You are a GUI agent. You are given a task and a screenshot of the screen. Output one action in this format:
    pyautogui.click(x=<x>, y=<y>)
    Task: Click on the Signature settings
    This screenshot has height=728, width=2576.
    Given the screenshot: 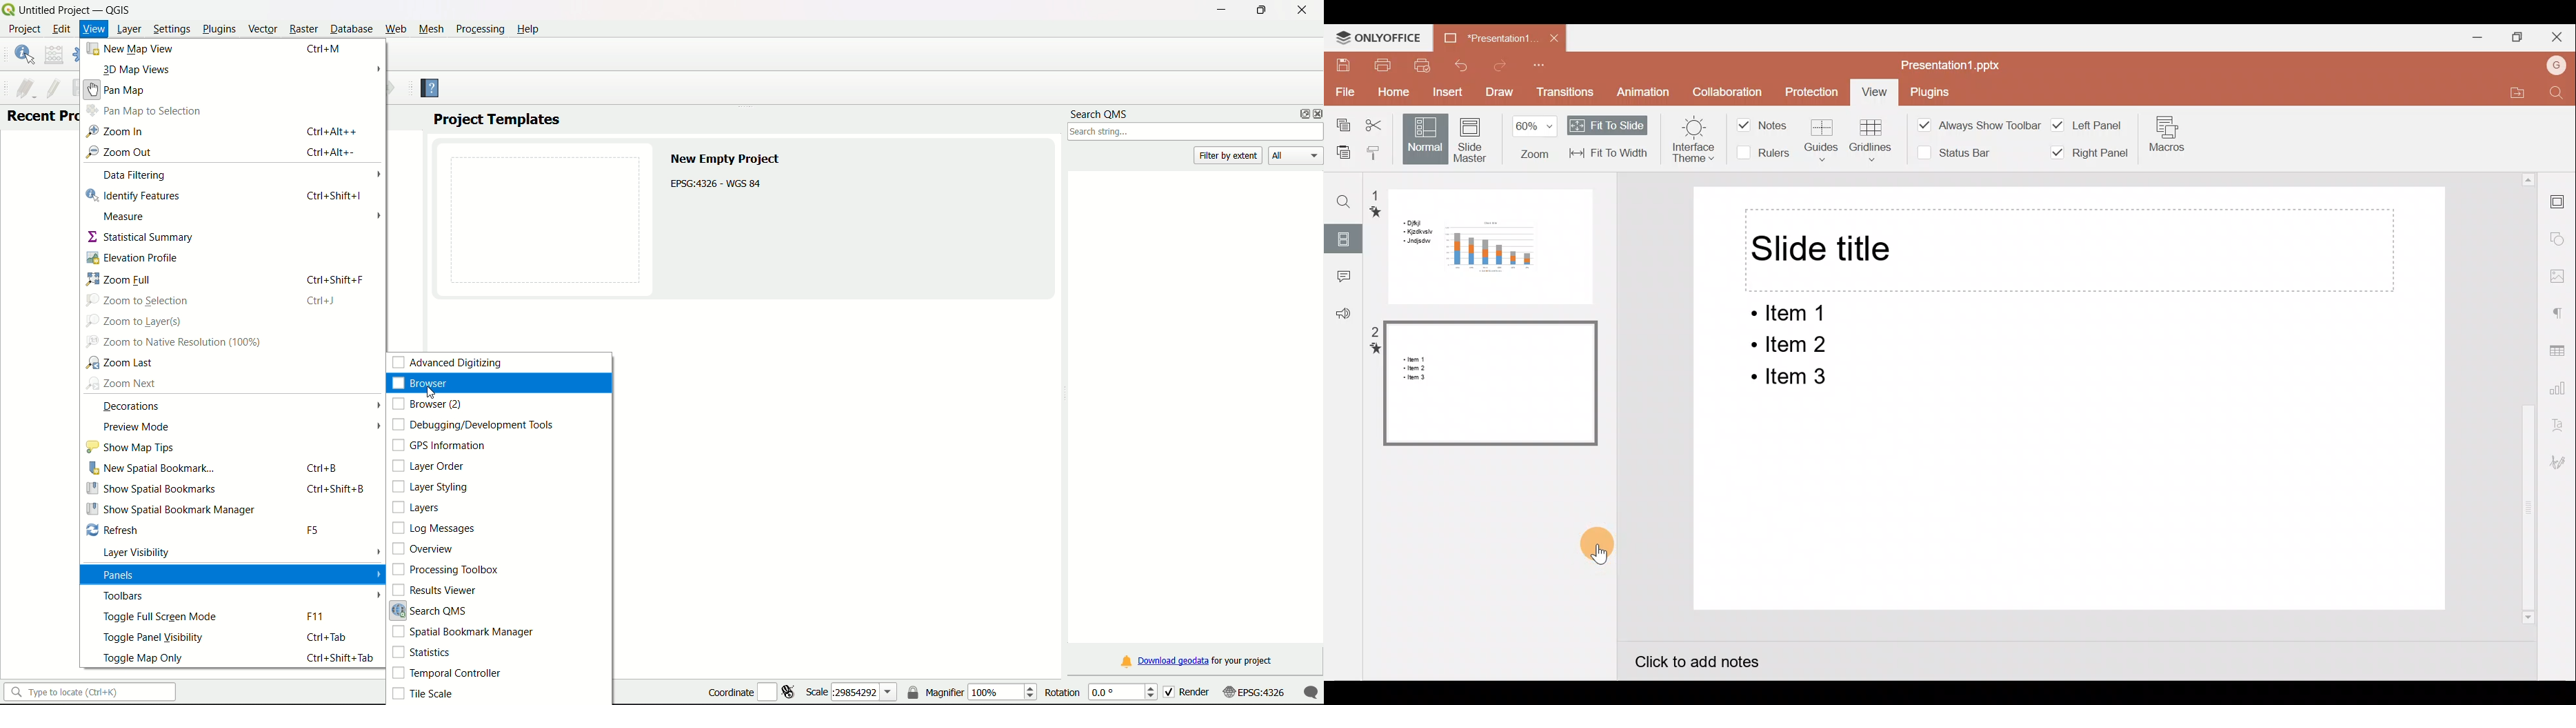 What is the action you would take?
    pyautogui.click(x=2562, y=462)
    